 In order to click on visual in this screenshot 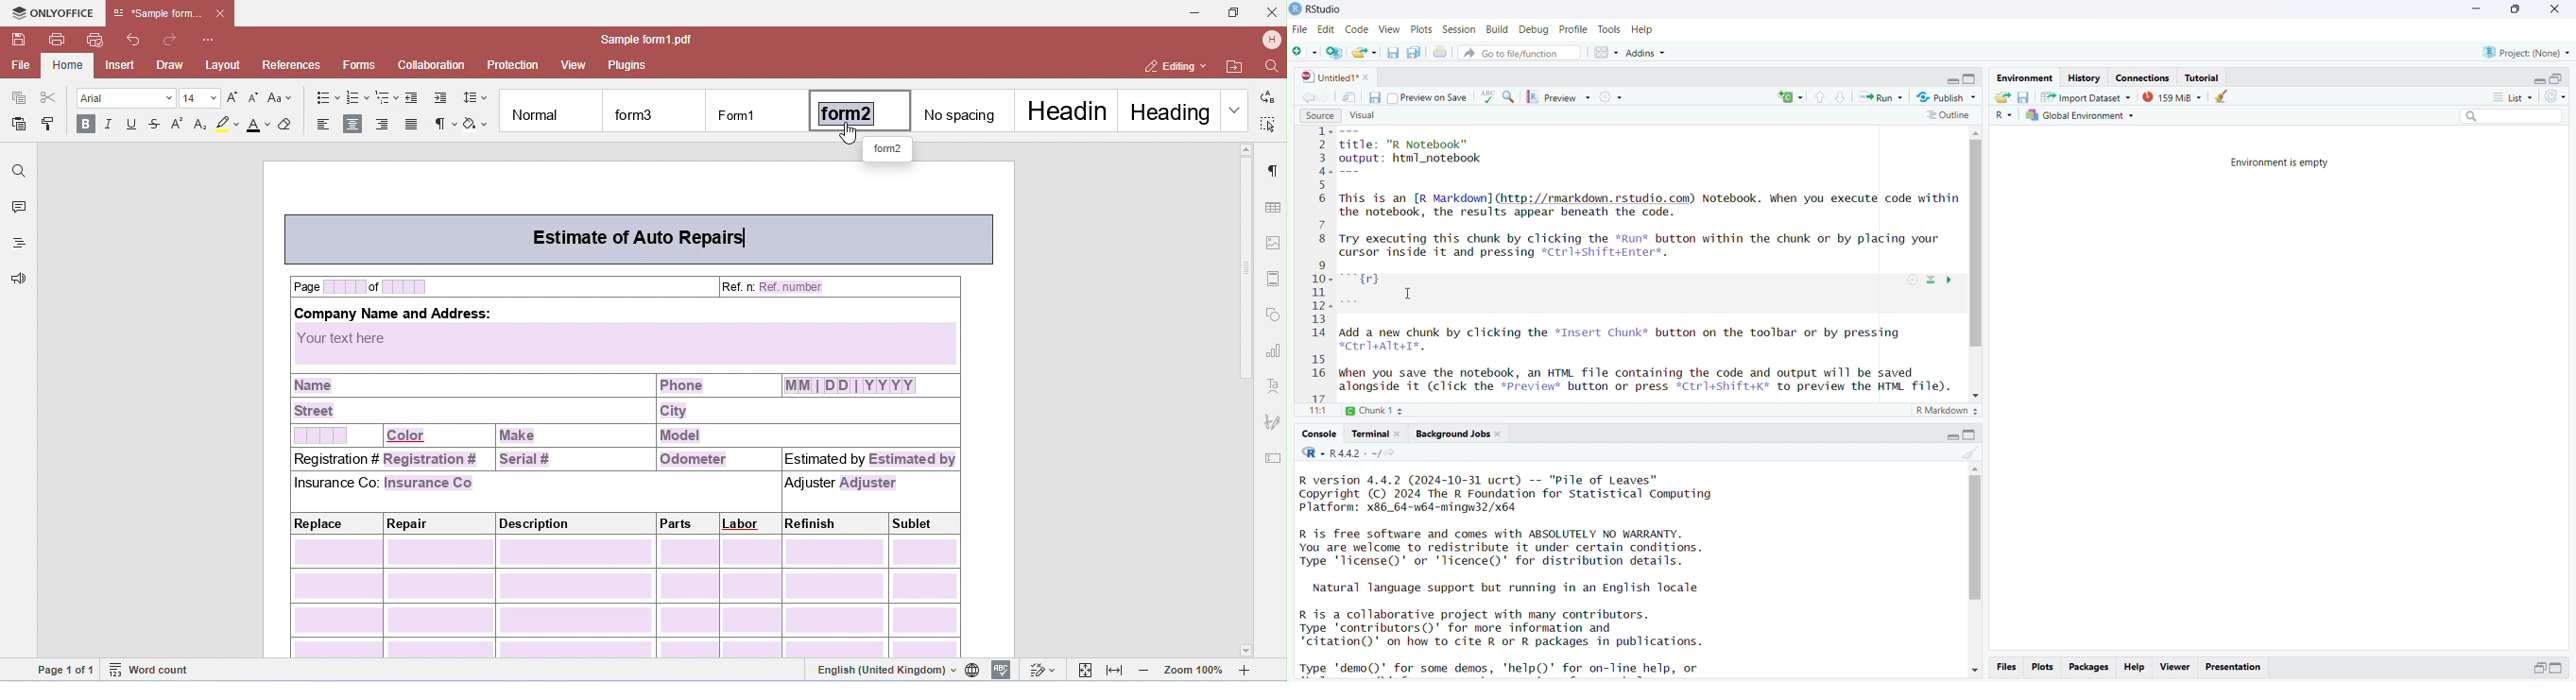, I will do `click(1361, 114)`.